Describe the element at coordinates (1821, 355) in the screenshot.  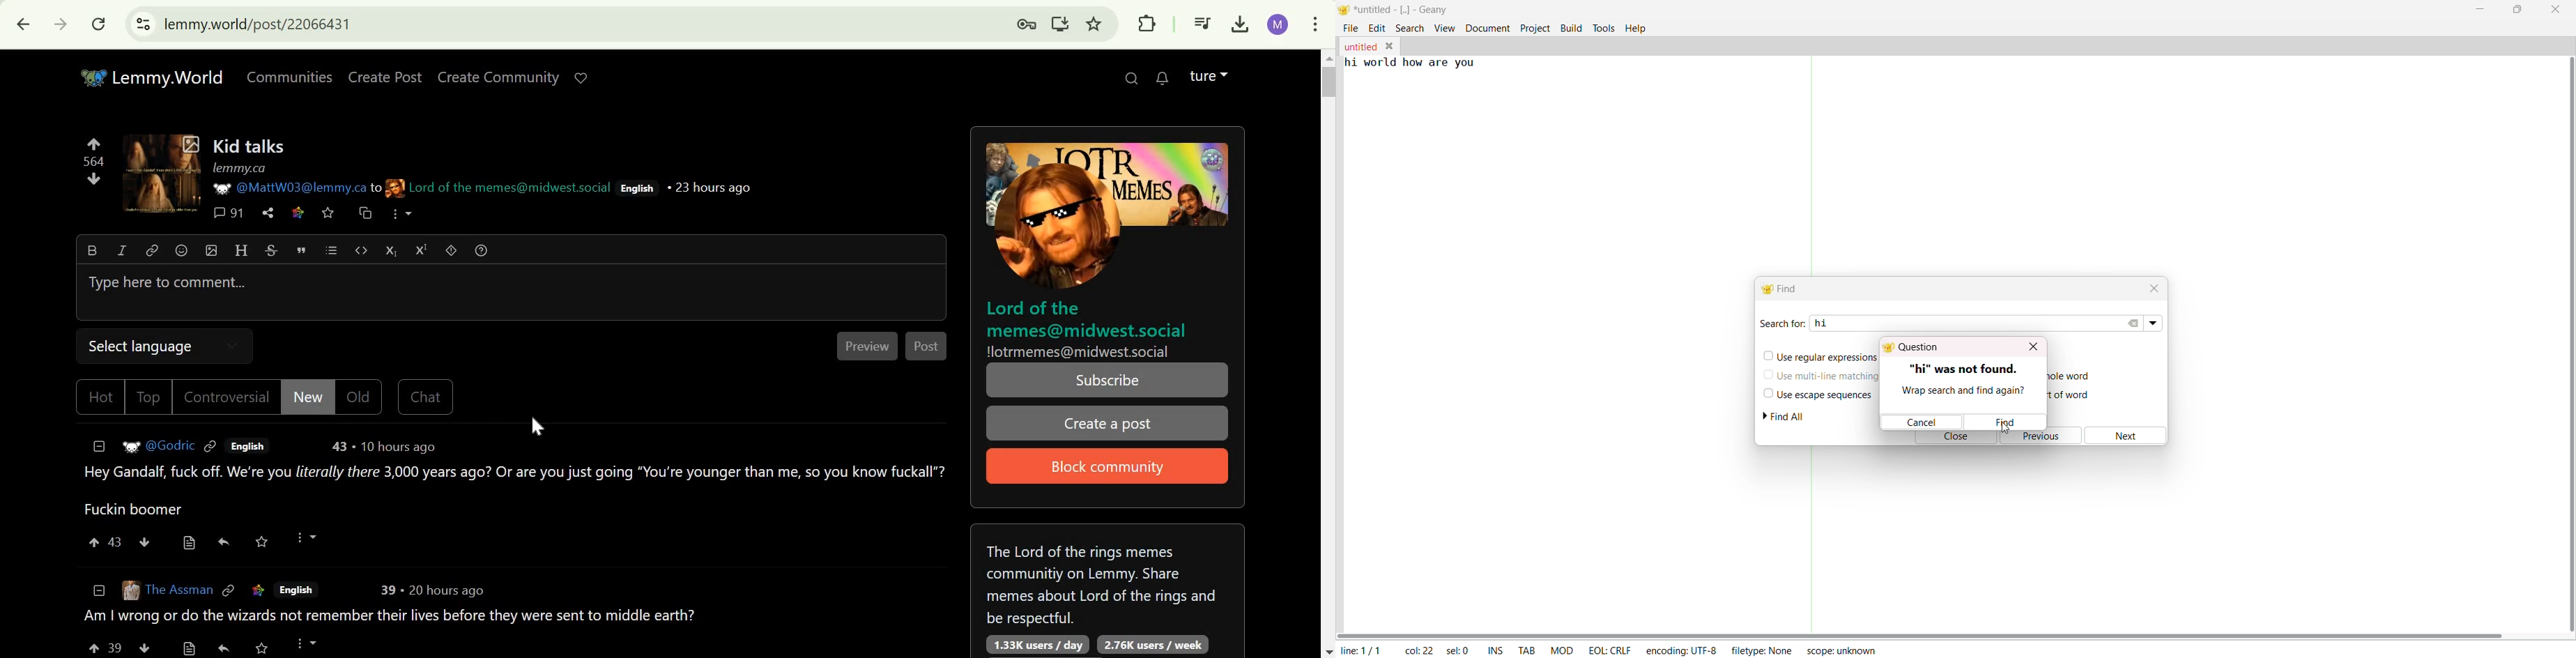
I see `use regular expression` at that location.